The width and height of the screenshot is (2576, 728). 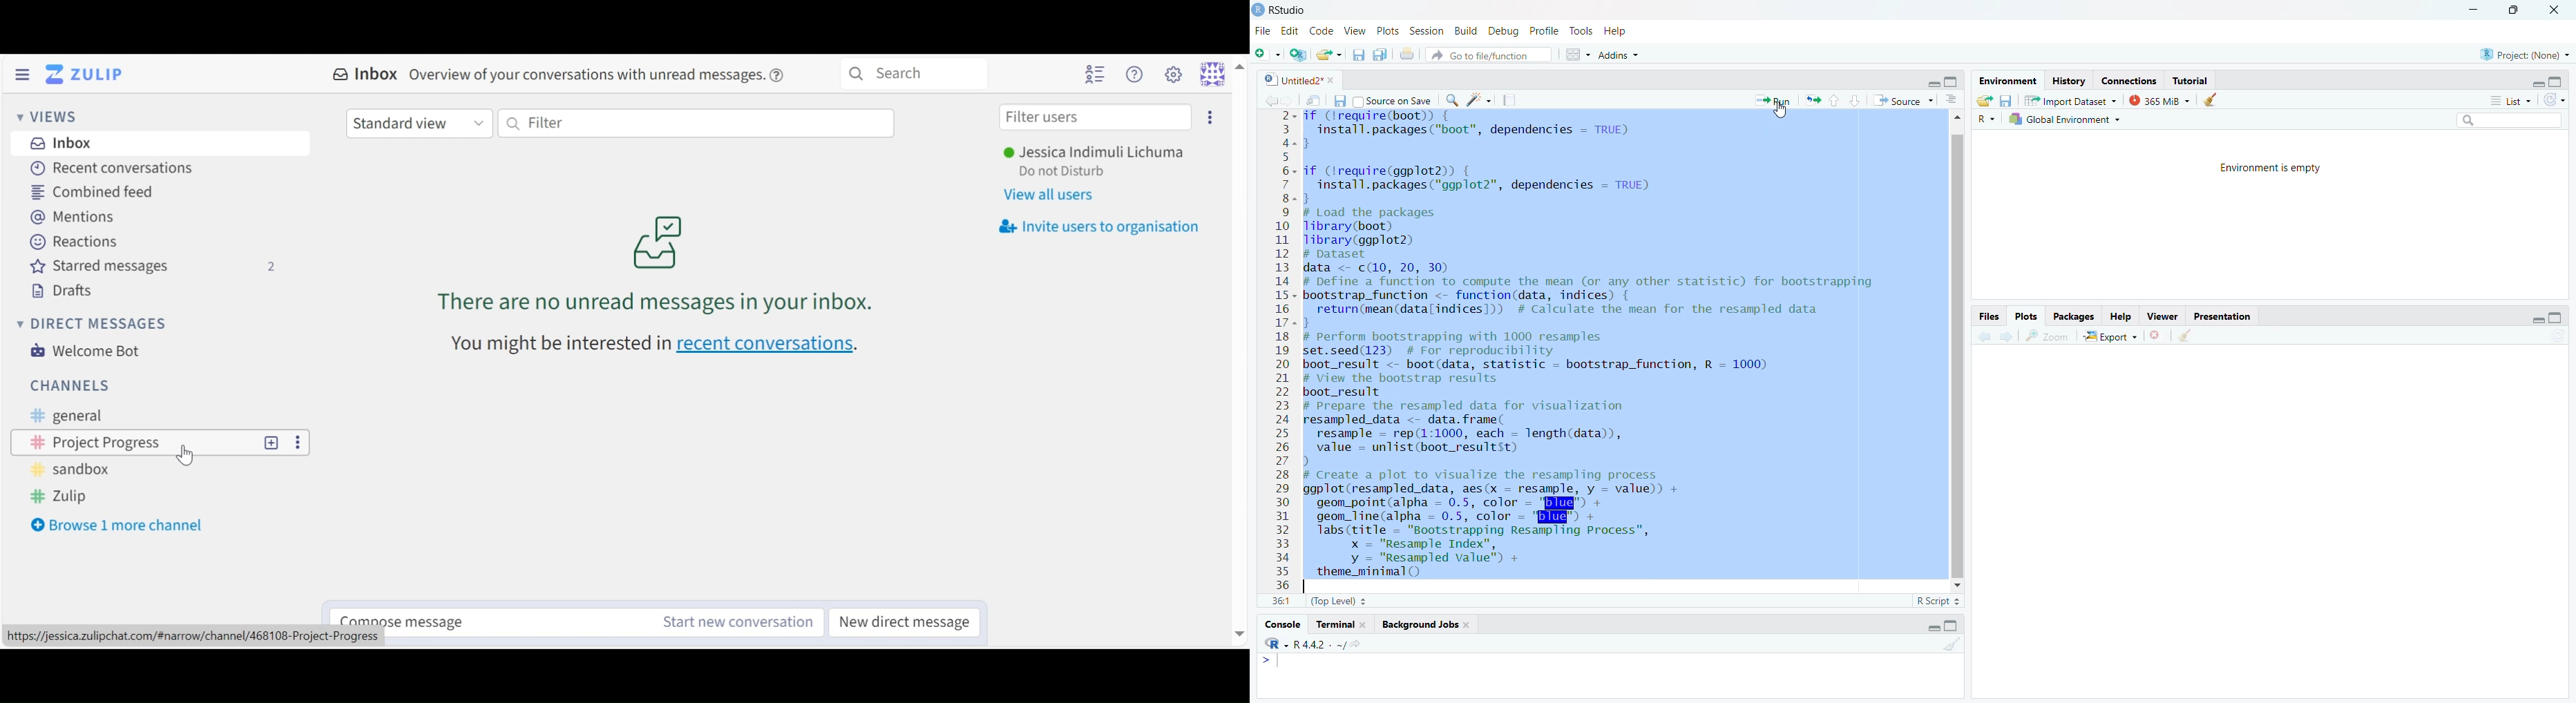 I want to click on  Help, so click(x=1616, y=31).